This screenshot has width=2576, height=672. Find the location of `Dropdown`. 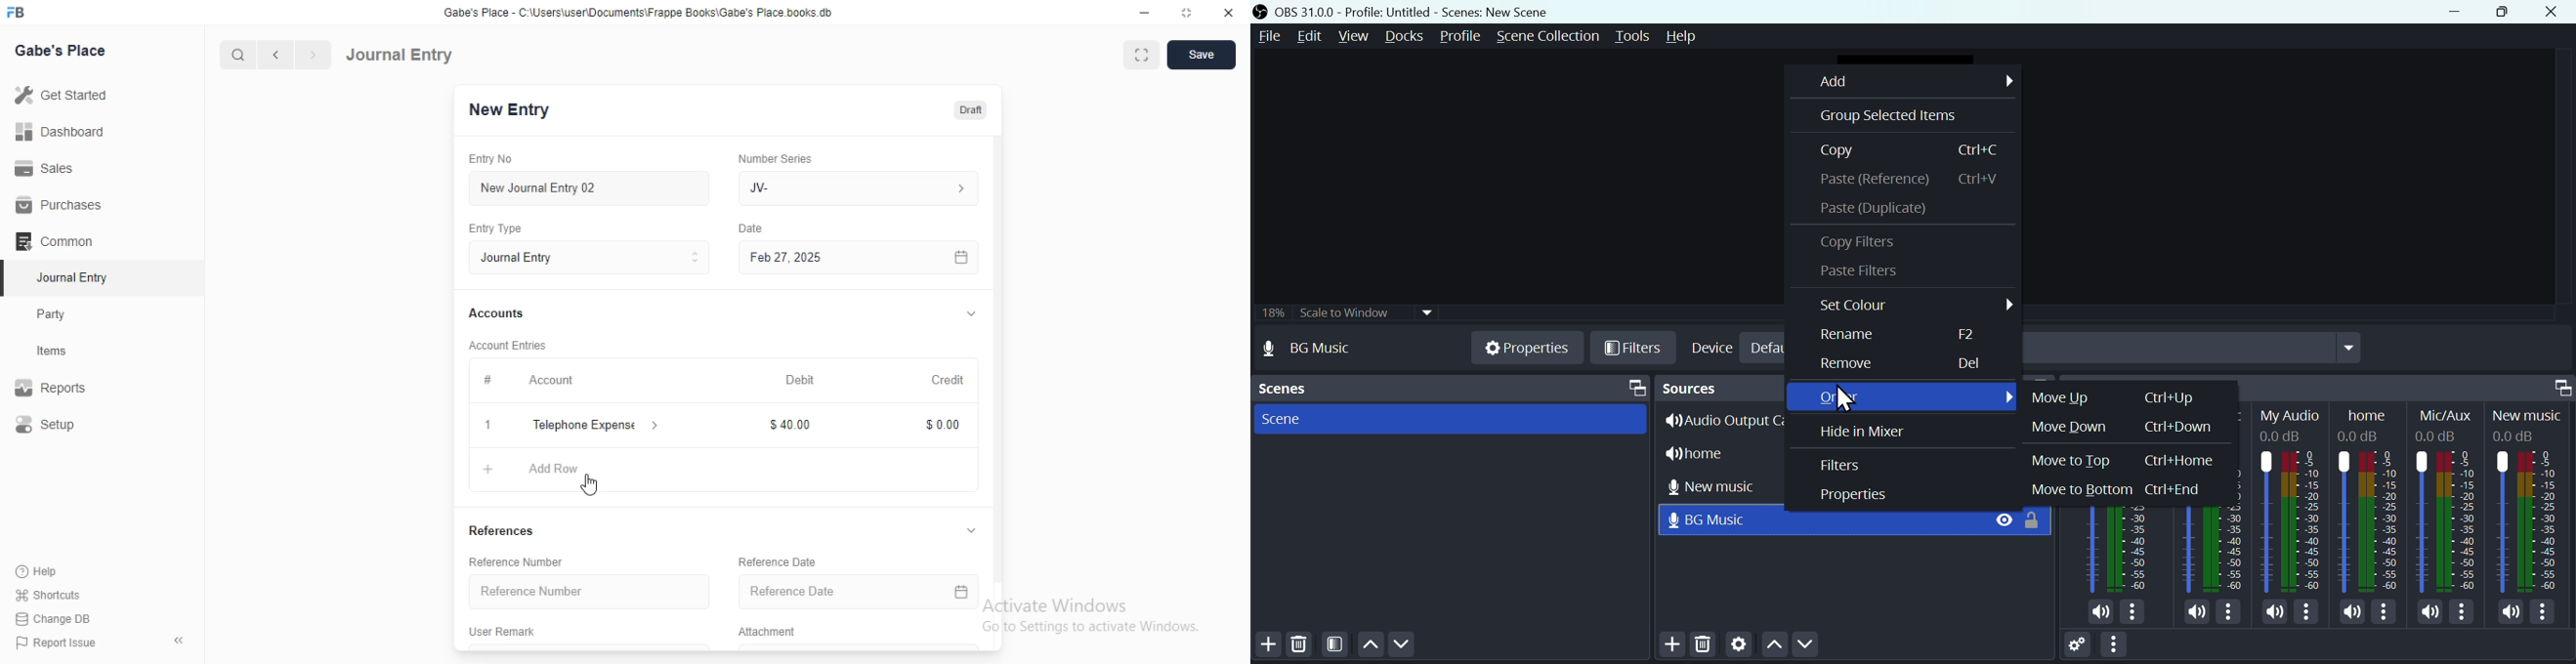

Dropdown is located at coordinates (2197, 347).